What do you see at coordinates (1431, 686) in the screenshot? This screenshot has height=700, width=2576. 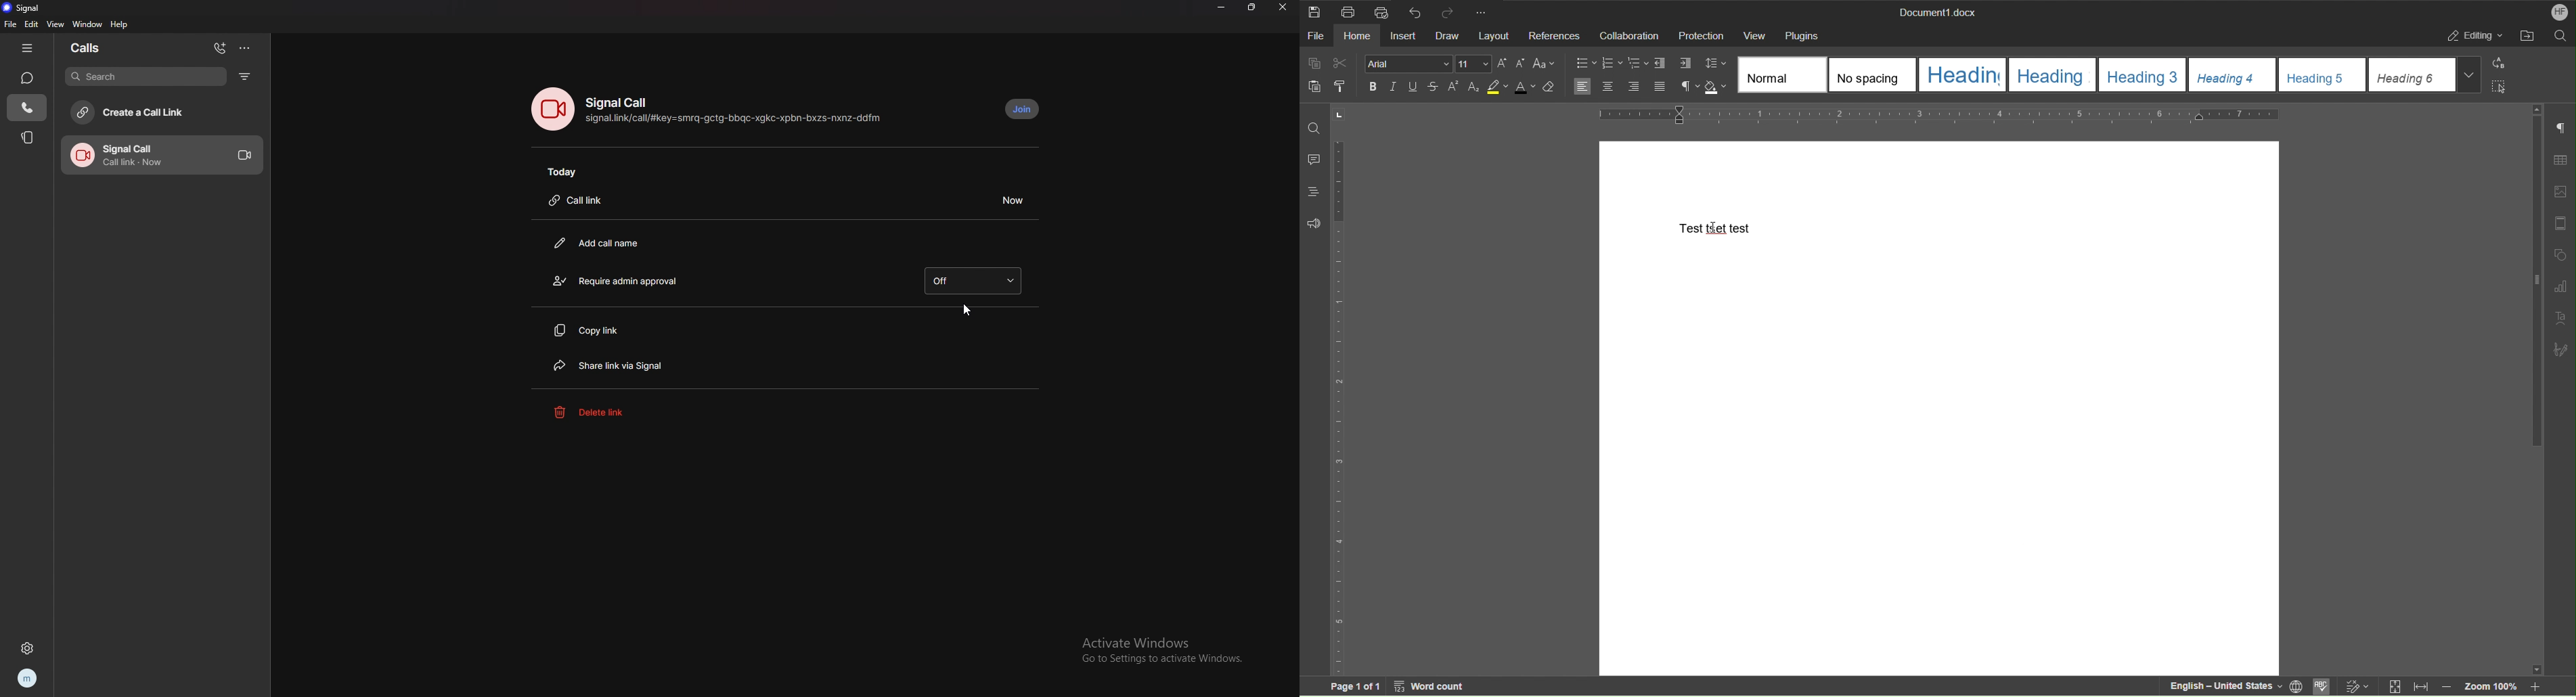 I see `Word count` at bounding box center [1431, 686].